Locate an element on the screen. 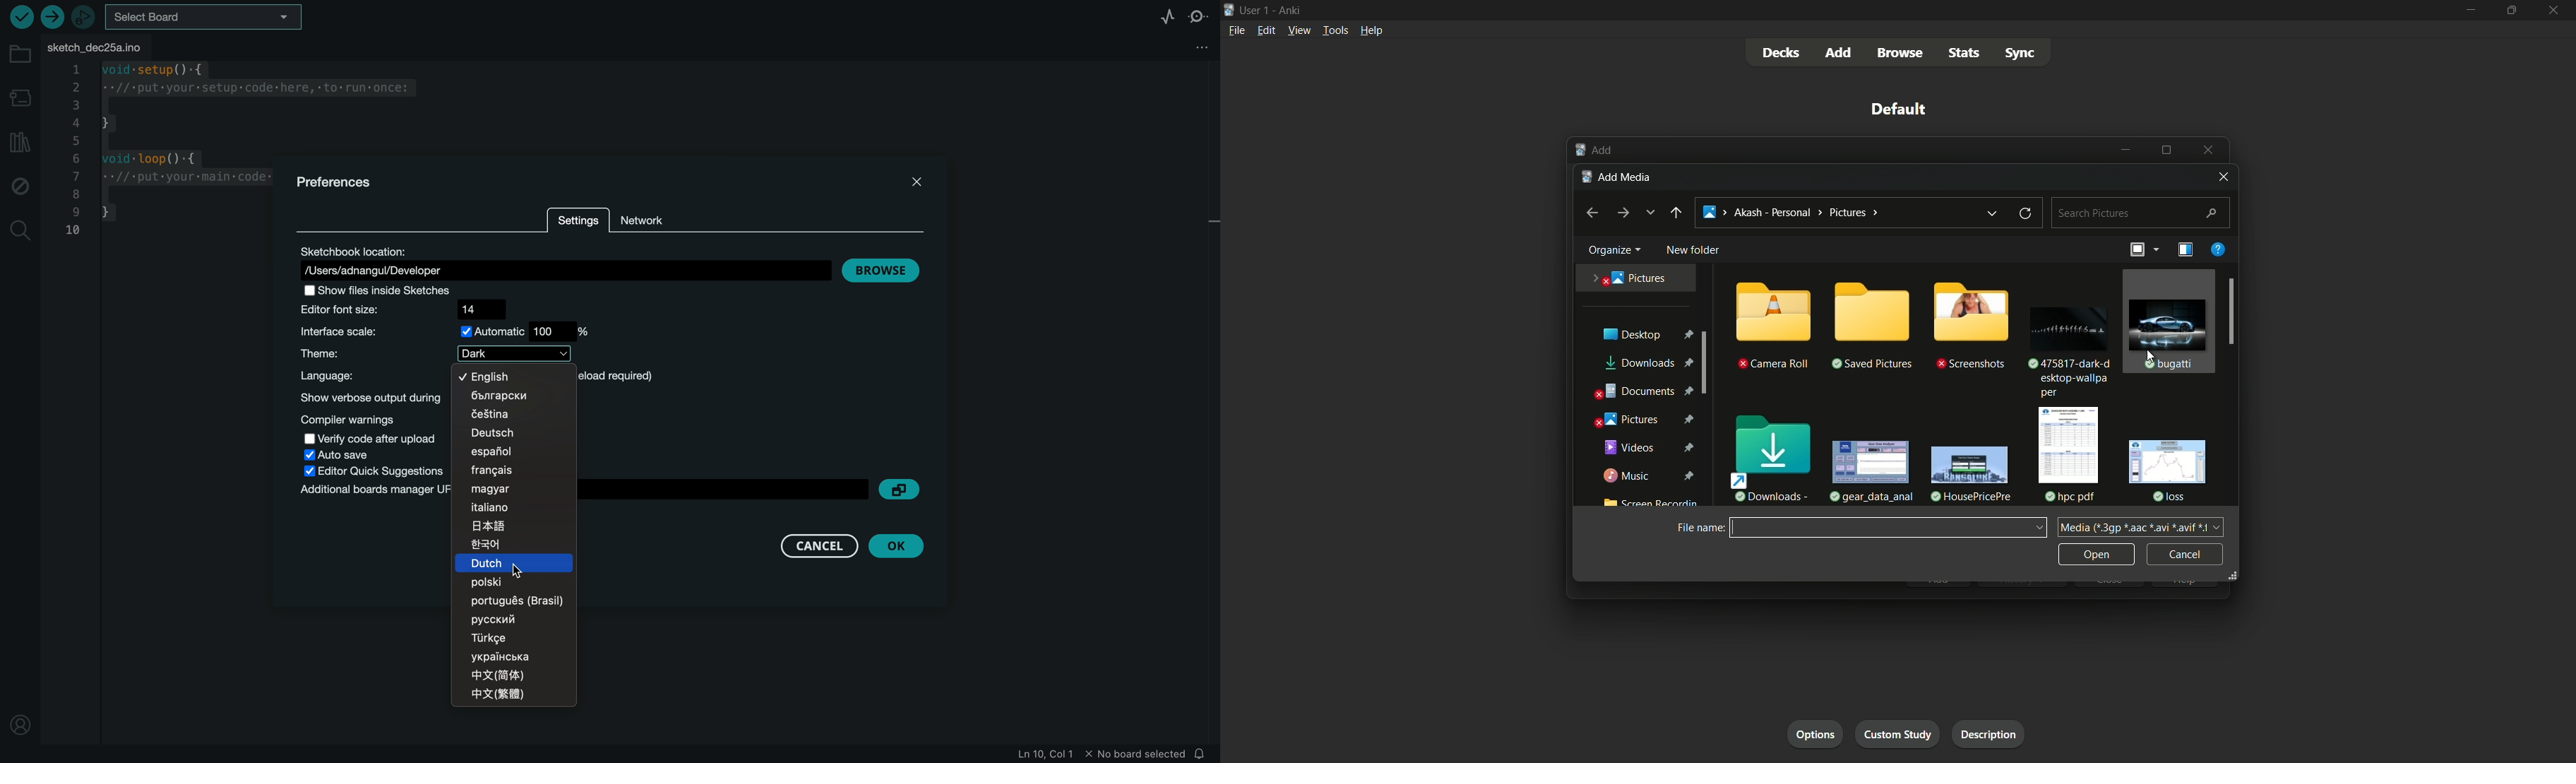  pictures is located at coordinates (1645, 418).